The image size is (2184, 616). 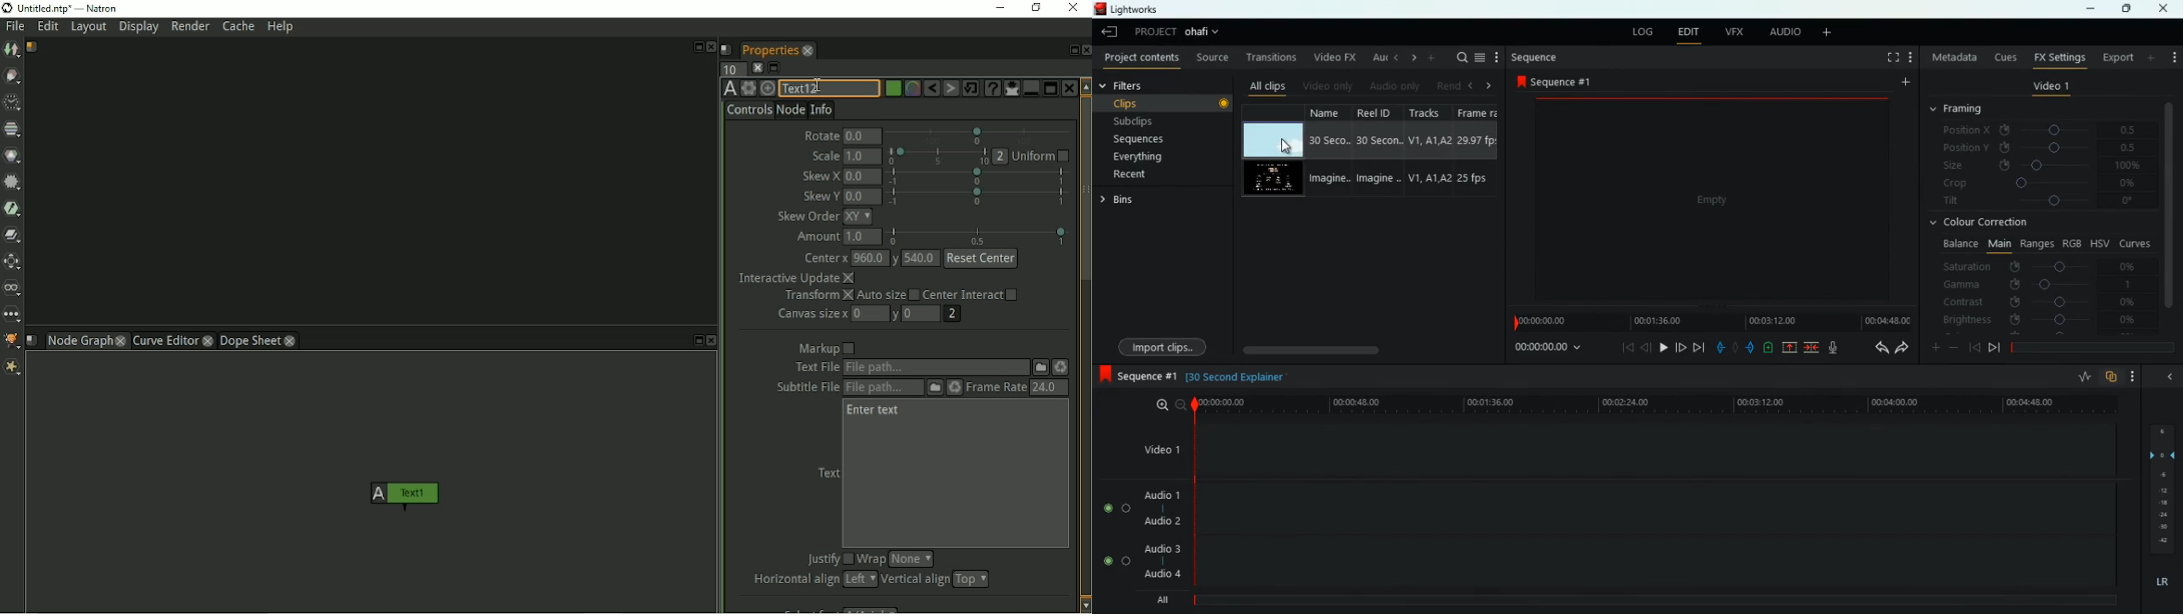 I want to click on project contents, so click(x=1139, y=58).